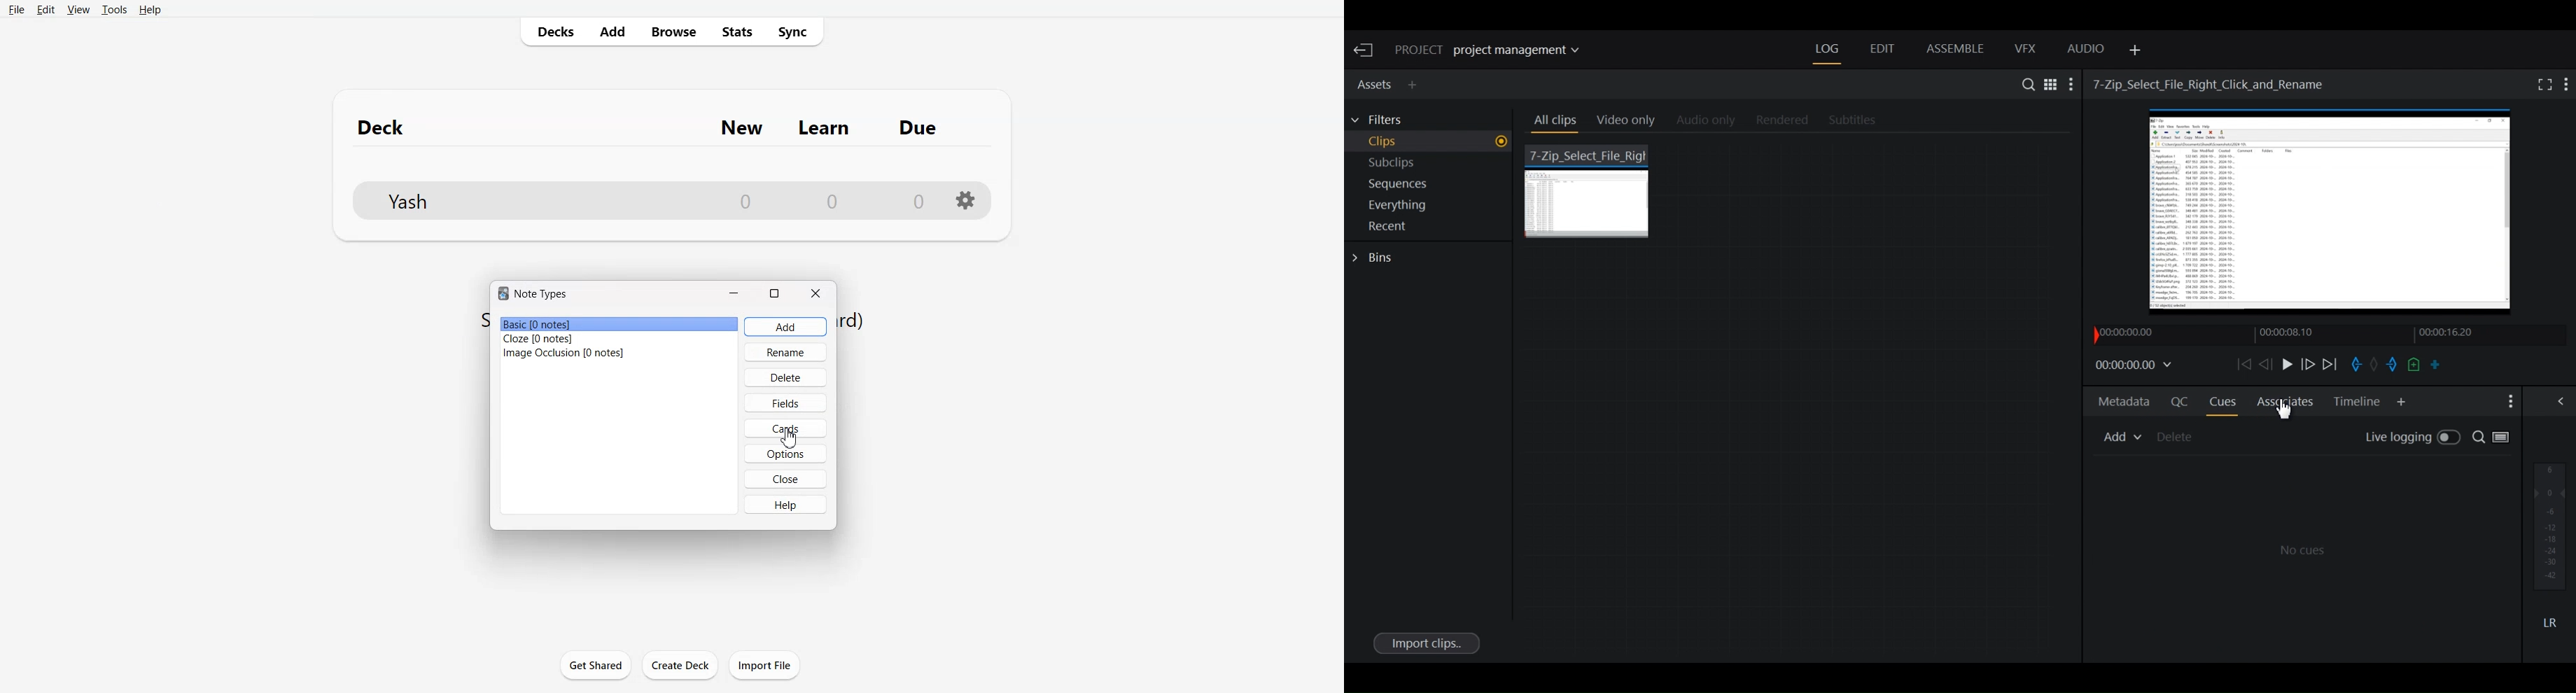 The image size is (2576, 700). What do you see at coordinates (672, 31) in the screenshot?
I see `Browse` at bounding box center [672, 31].